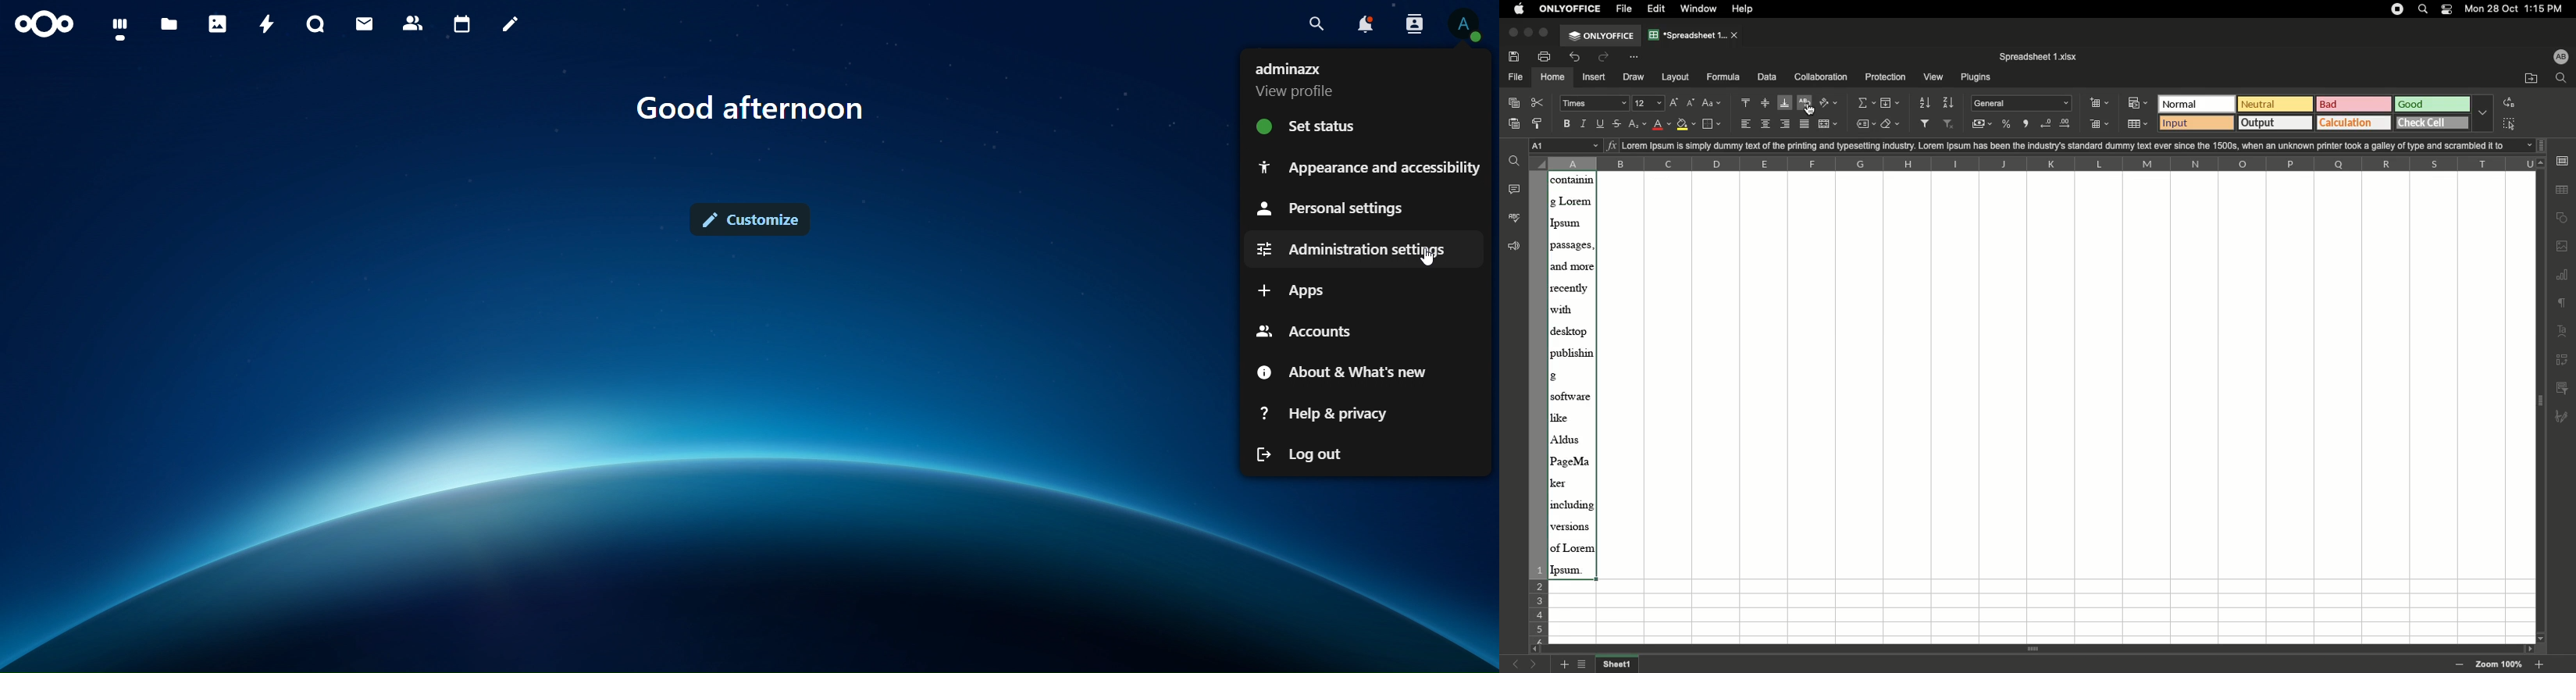  Describe the element at coordinates (170, 26) in the screenshot. I see `files` at that location.